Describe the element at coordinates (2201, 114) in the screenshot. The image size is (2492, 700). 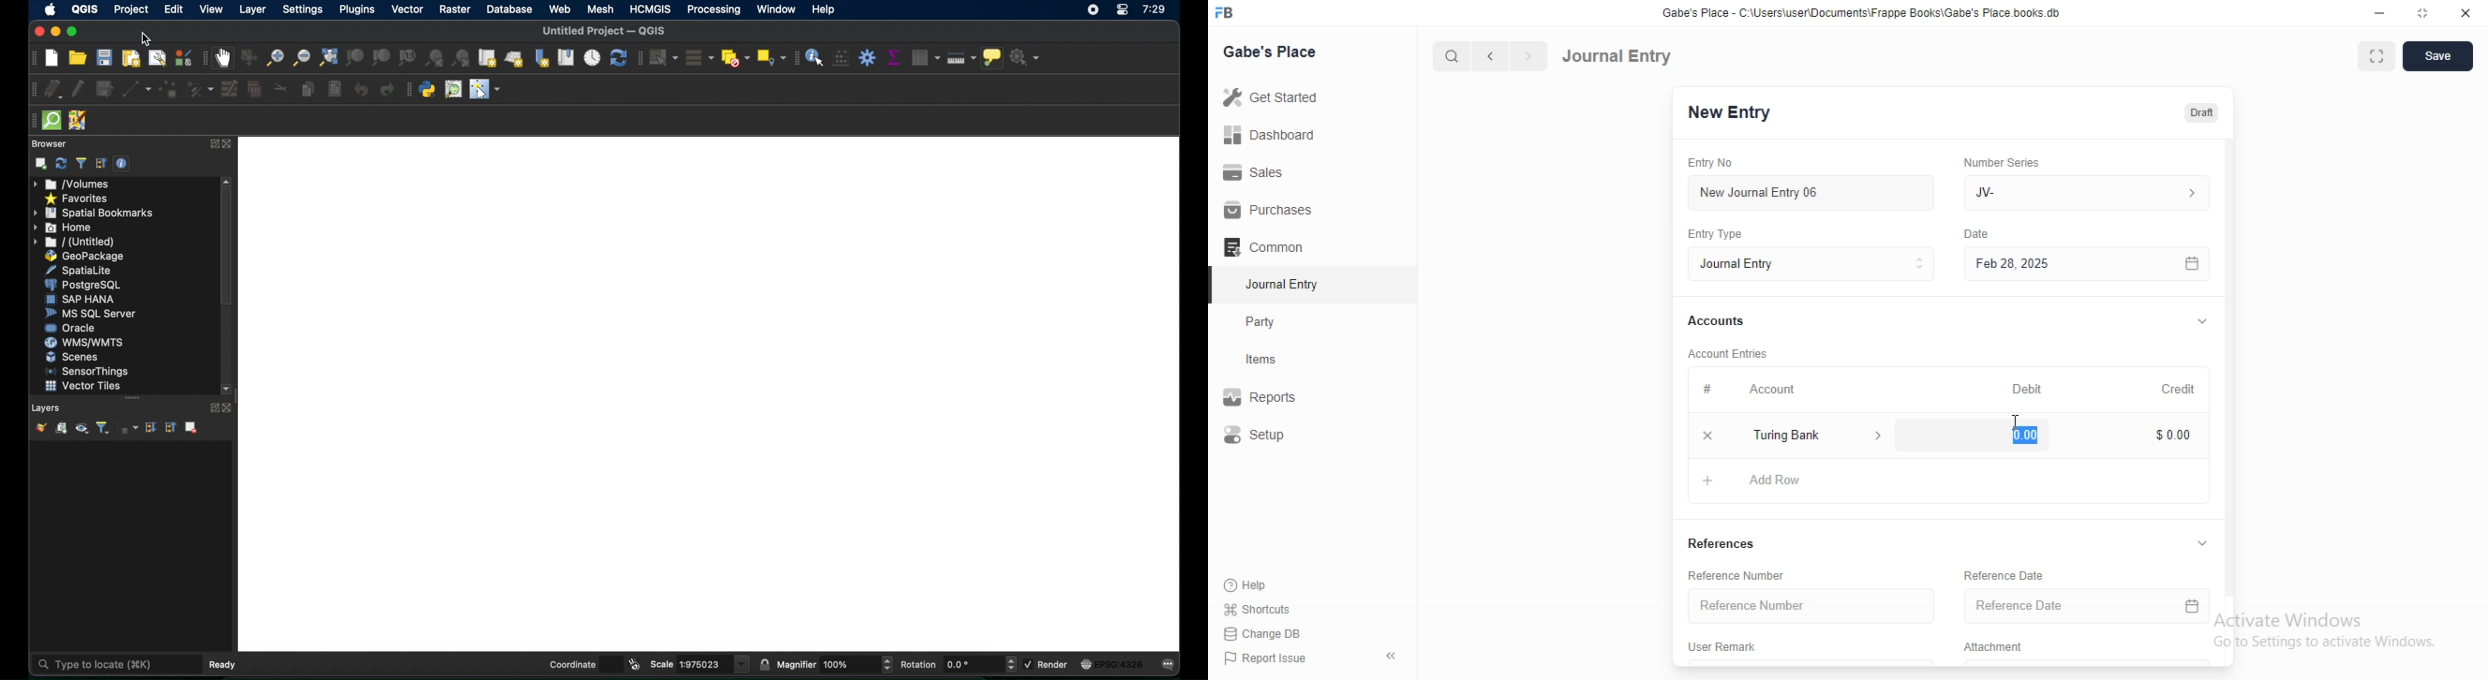
I see `draft` at that location.